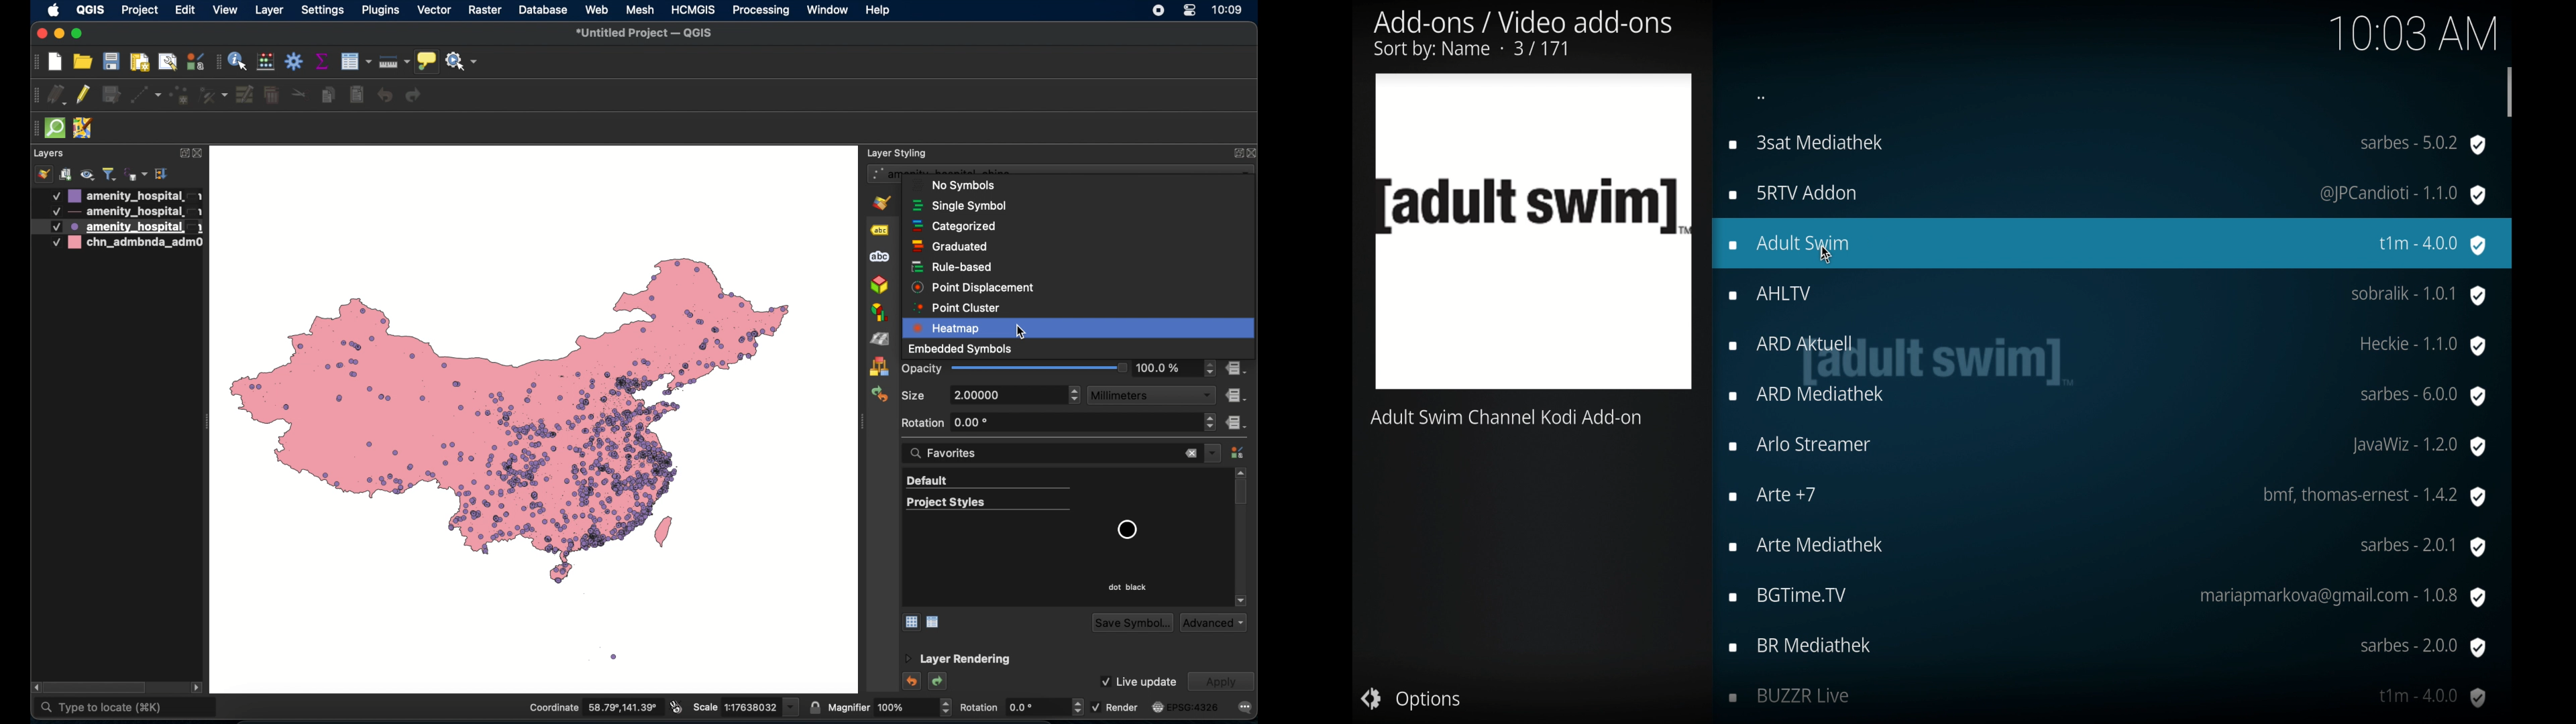  Describe the element at coordinates (2106, 597) in the screenshot. I see `bgtime` at that location.